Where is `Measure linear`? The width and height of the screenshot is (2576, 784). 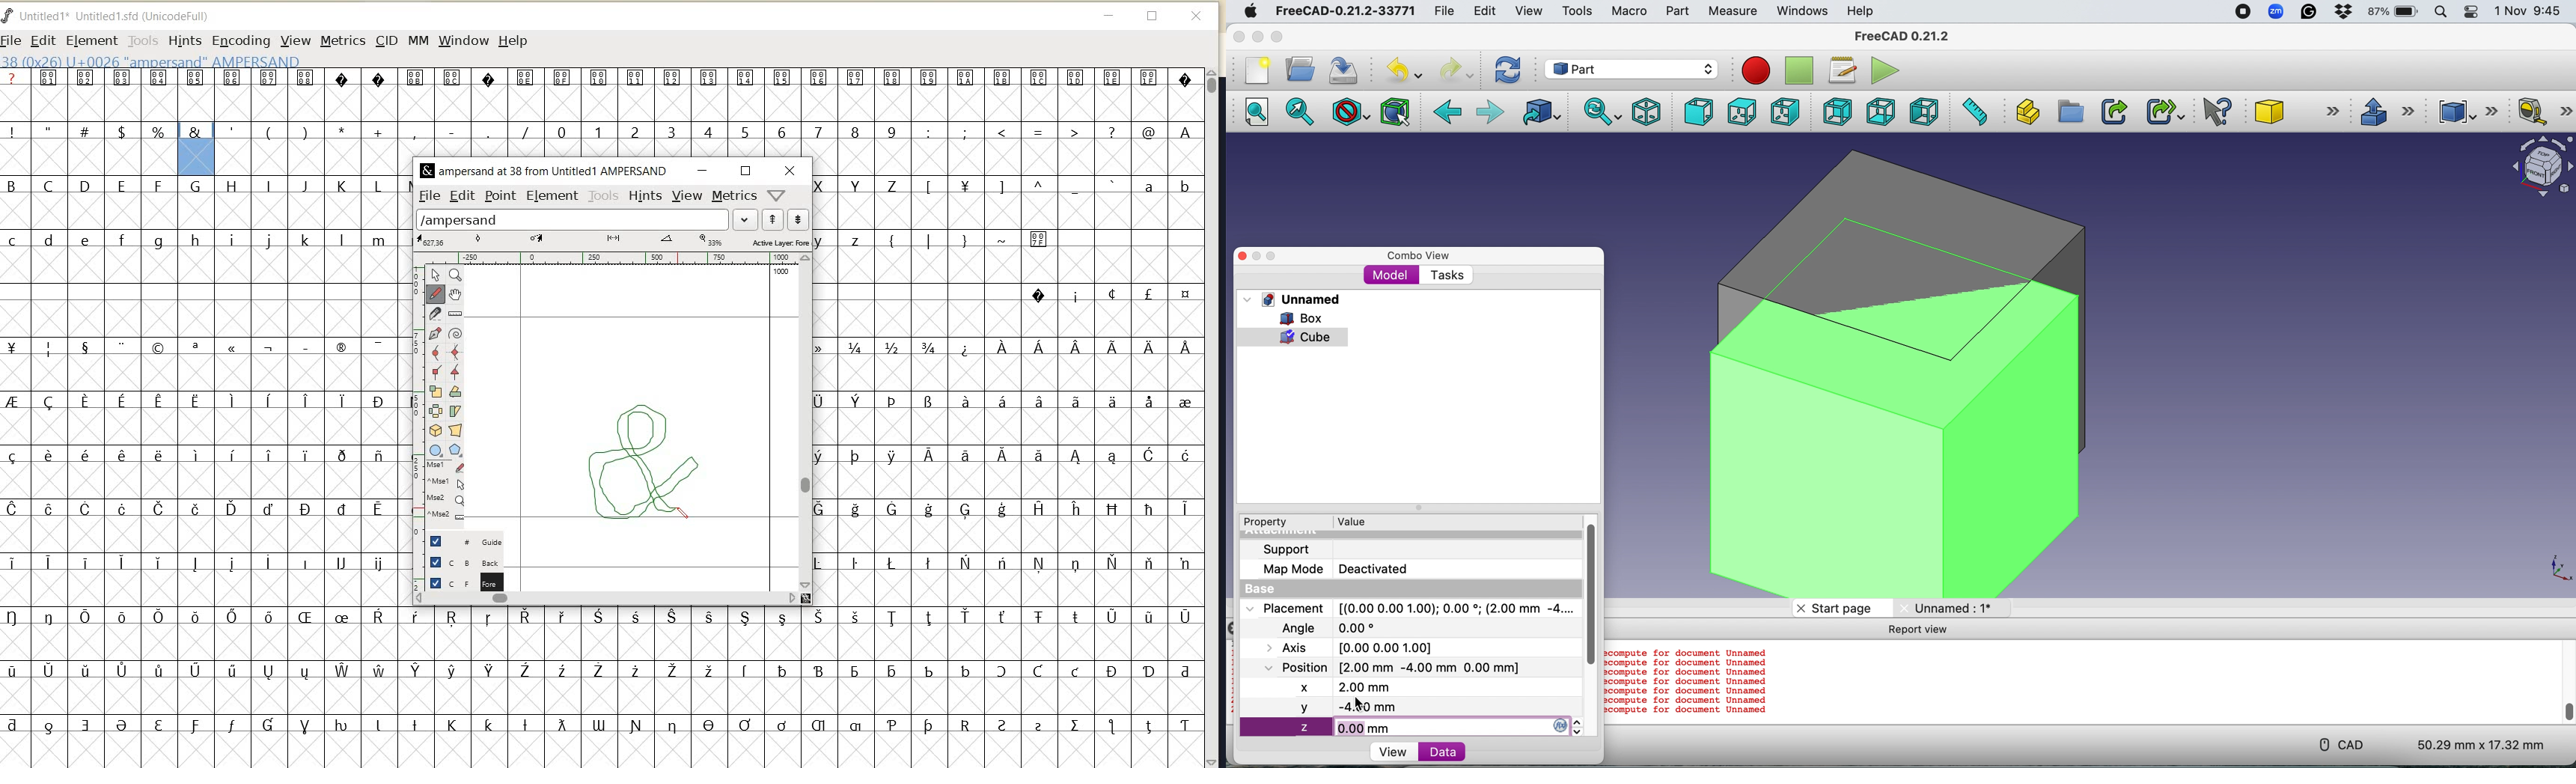
Measure linear is located at coordinates (2545, 114).